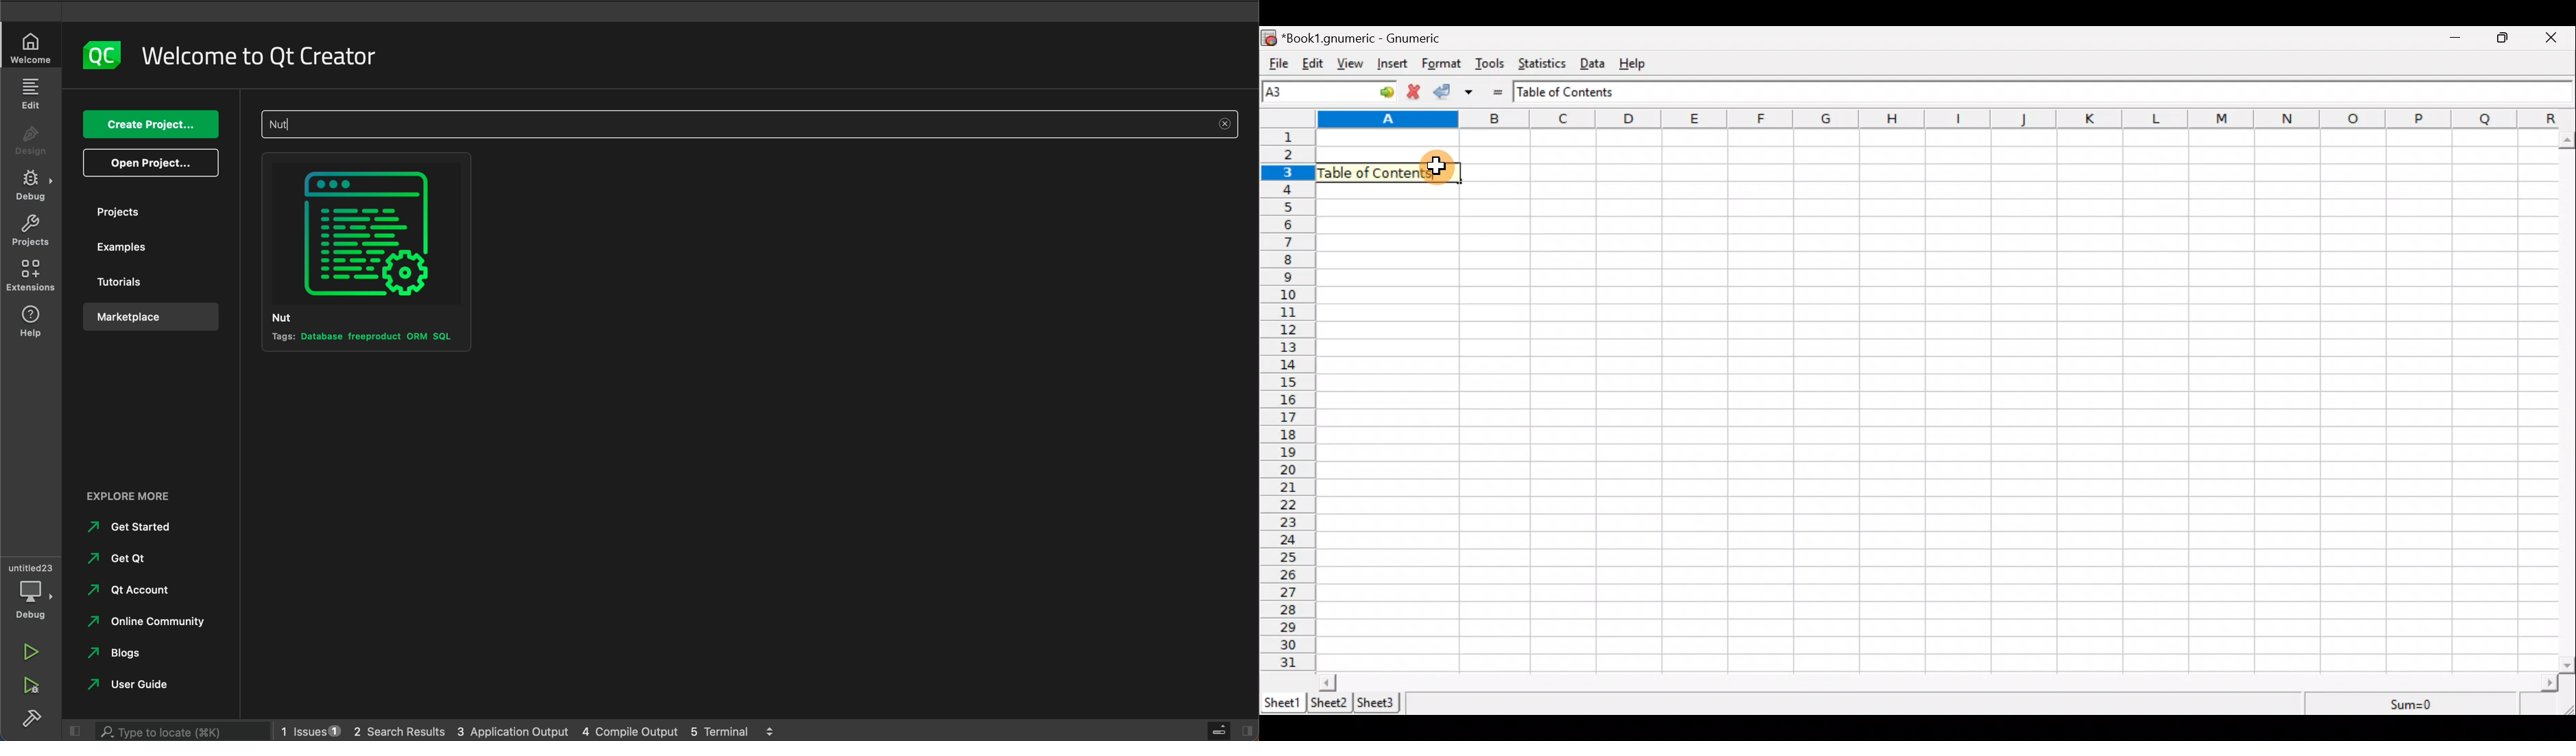 This screenshot has width=2576, height=756. I want to click on icon, so click(1269, 38).